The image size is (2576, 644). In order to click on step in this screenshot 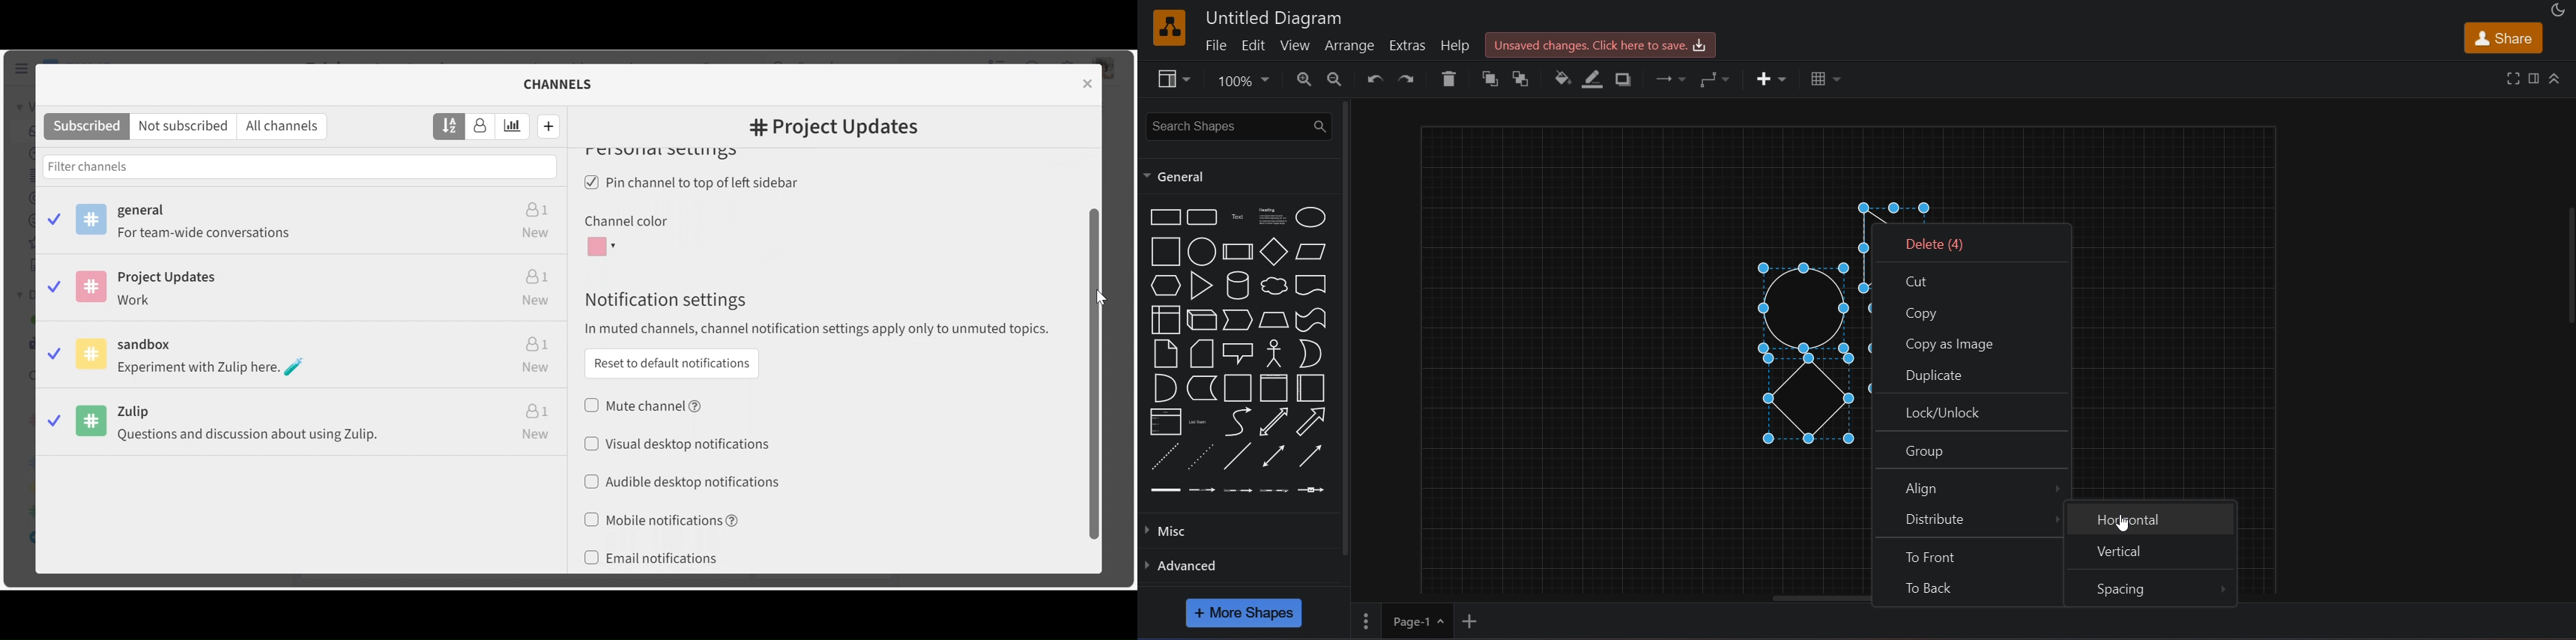, I will do `click(1237, 319)`.